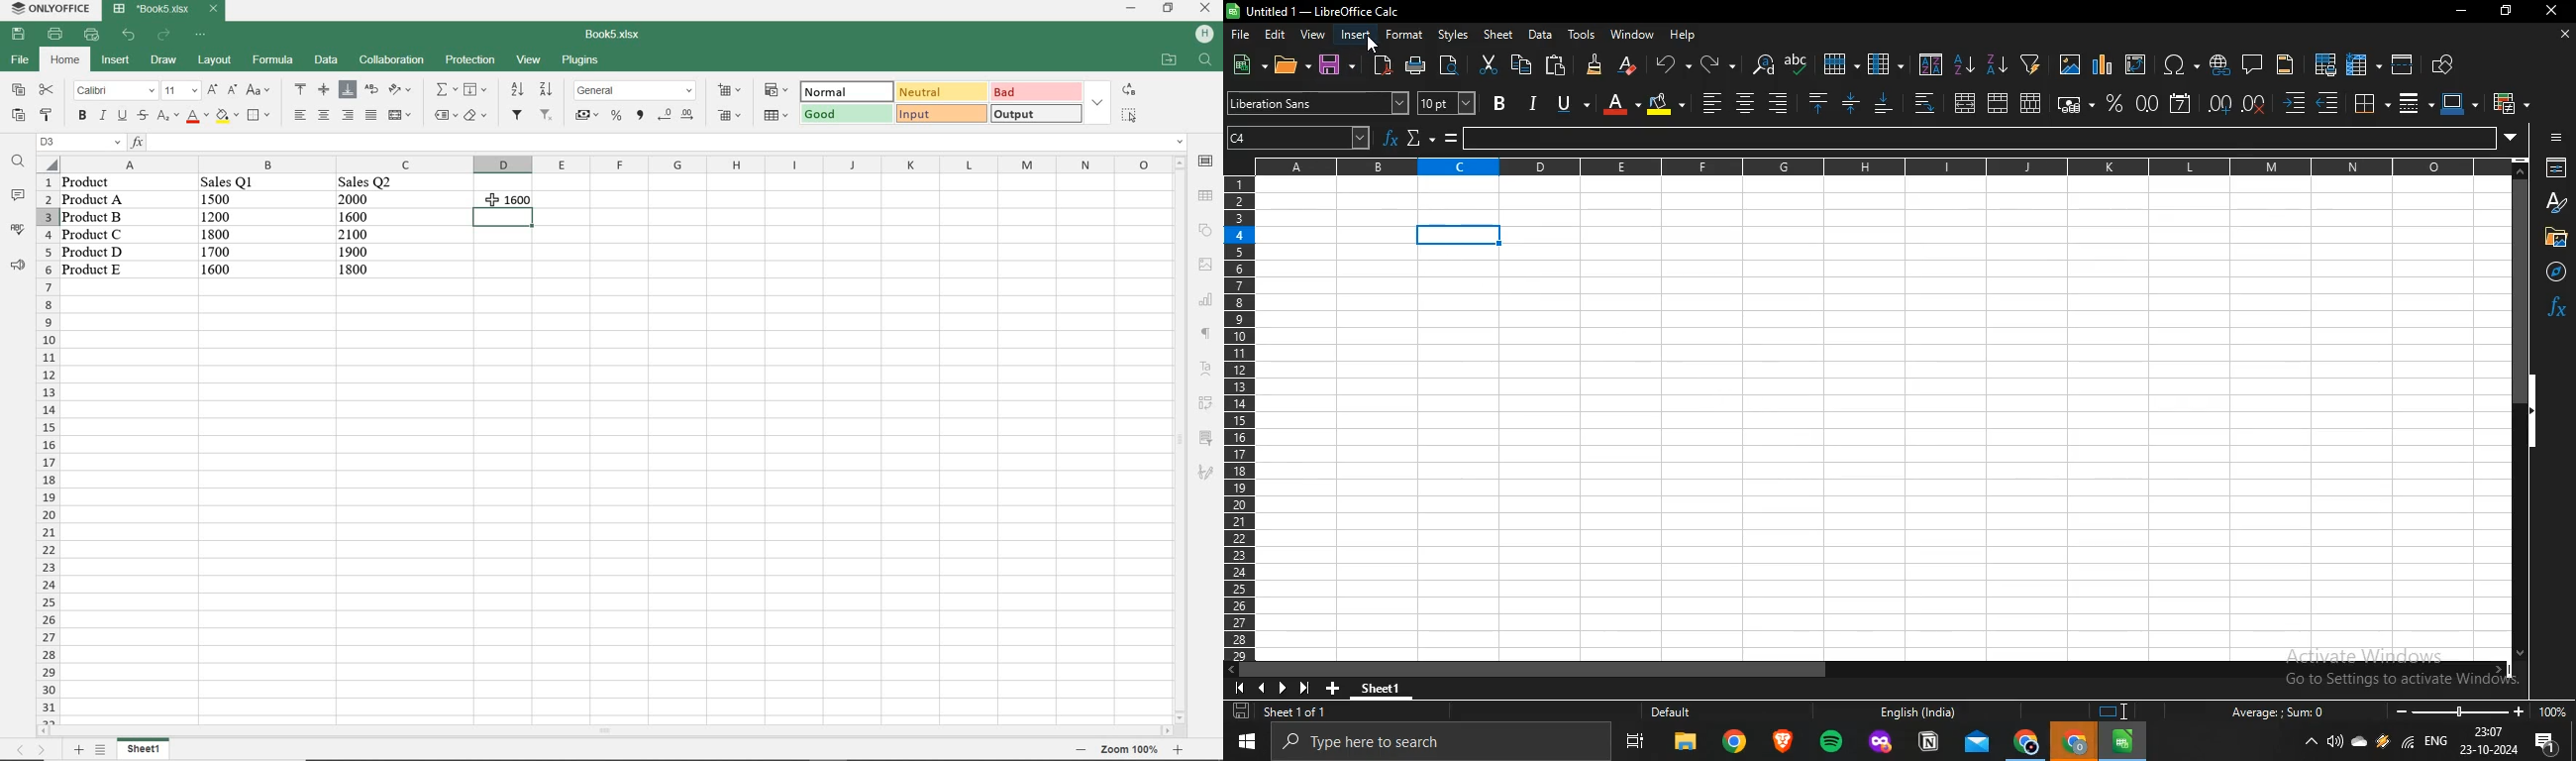  What do you see at coordinates (2488, 742) in the screenshot?
I see `date and time` at bounding box center [2488, 742].